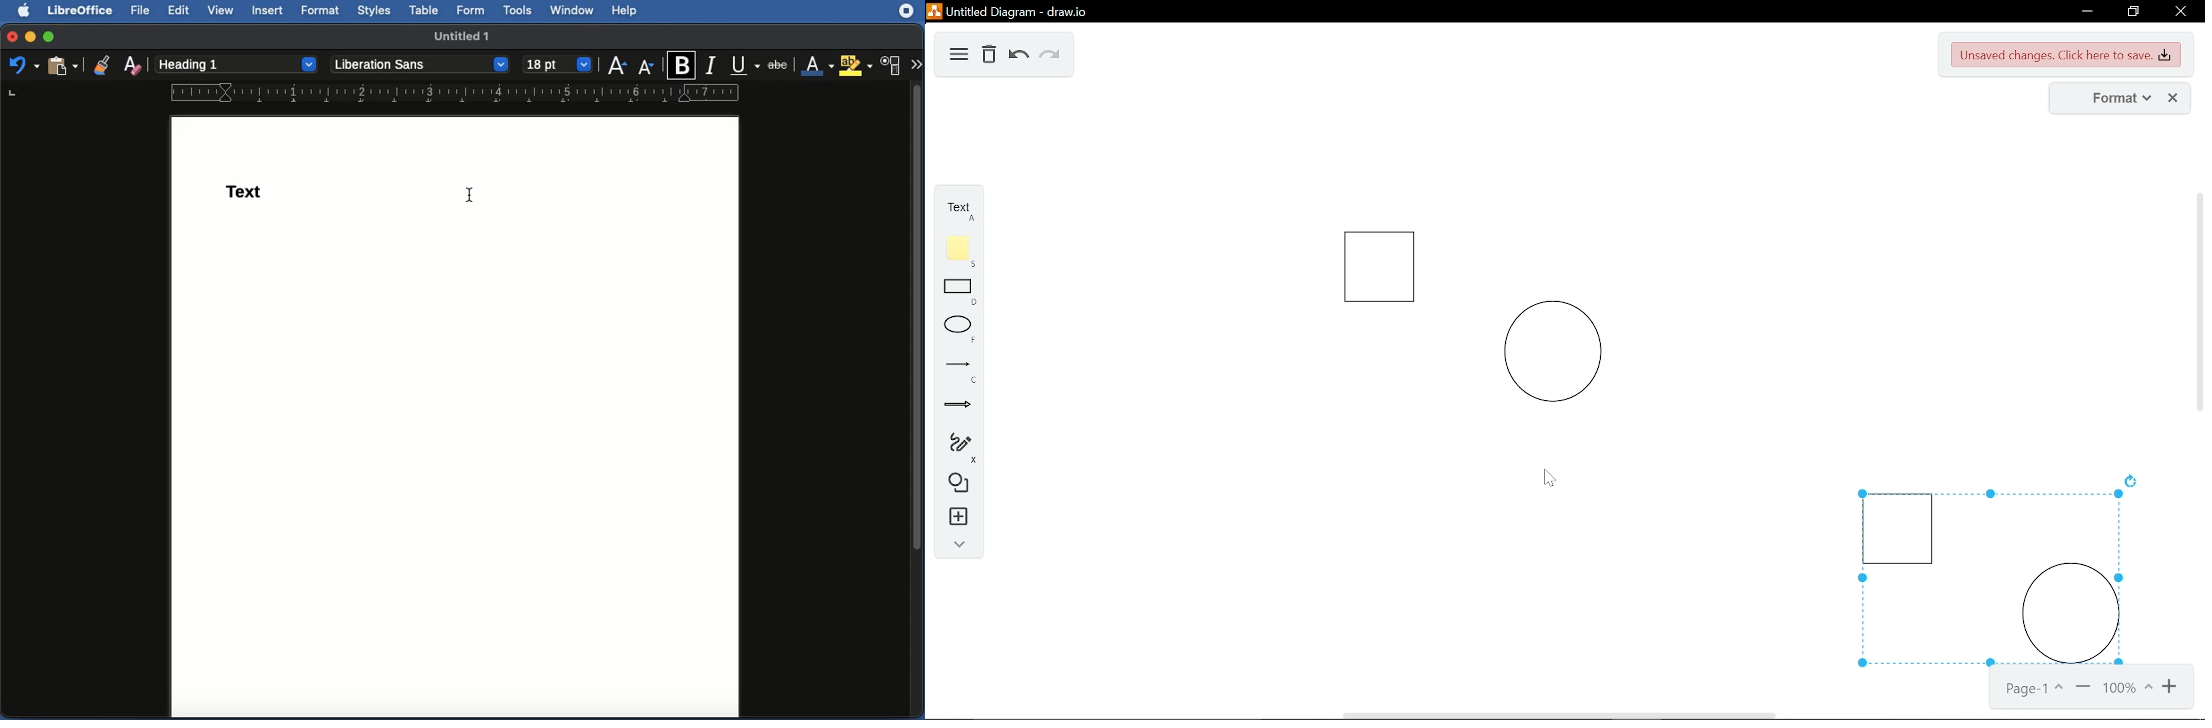 This screenshot has height=728, width=2212. What do you see at coordinates (2083, 689) in the screenshot?
I see `zoom out` at bounding box center [2083, 689].